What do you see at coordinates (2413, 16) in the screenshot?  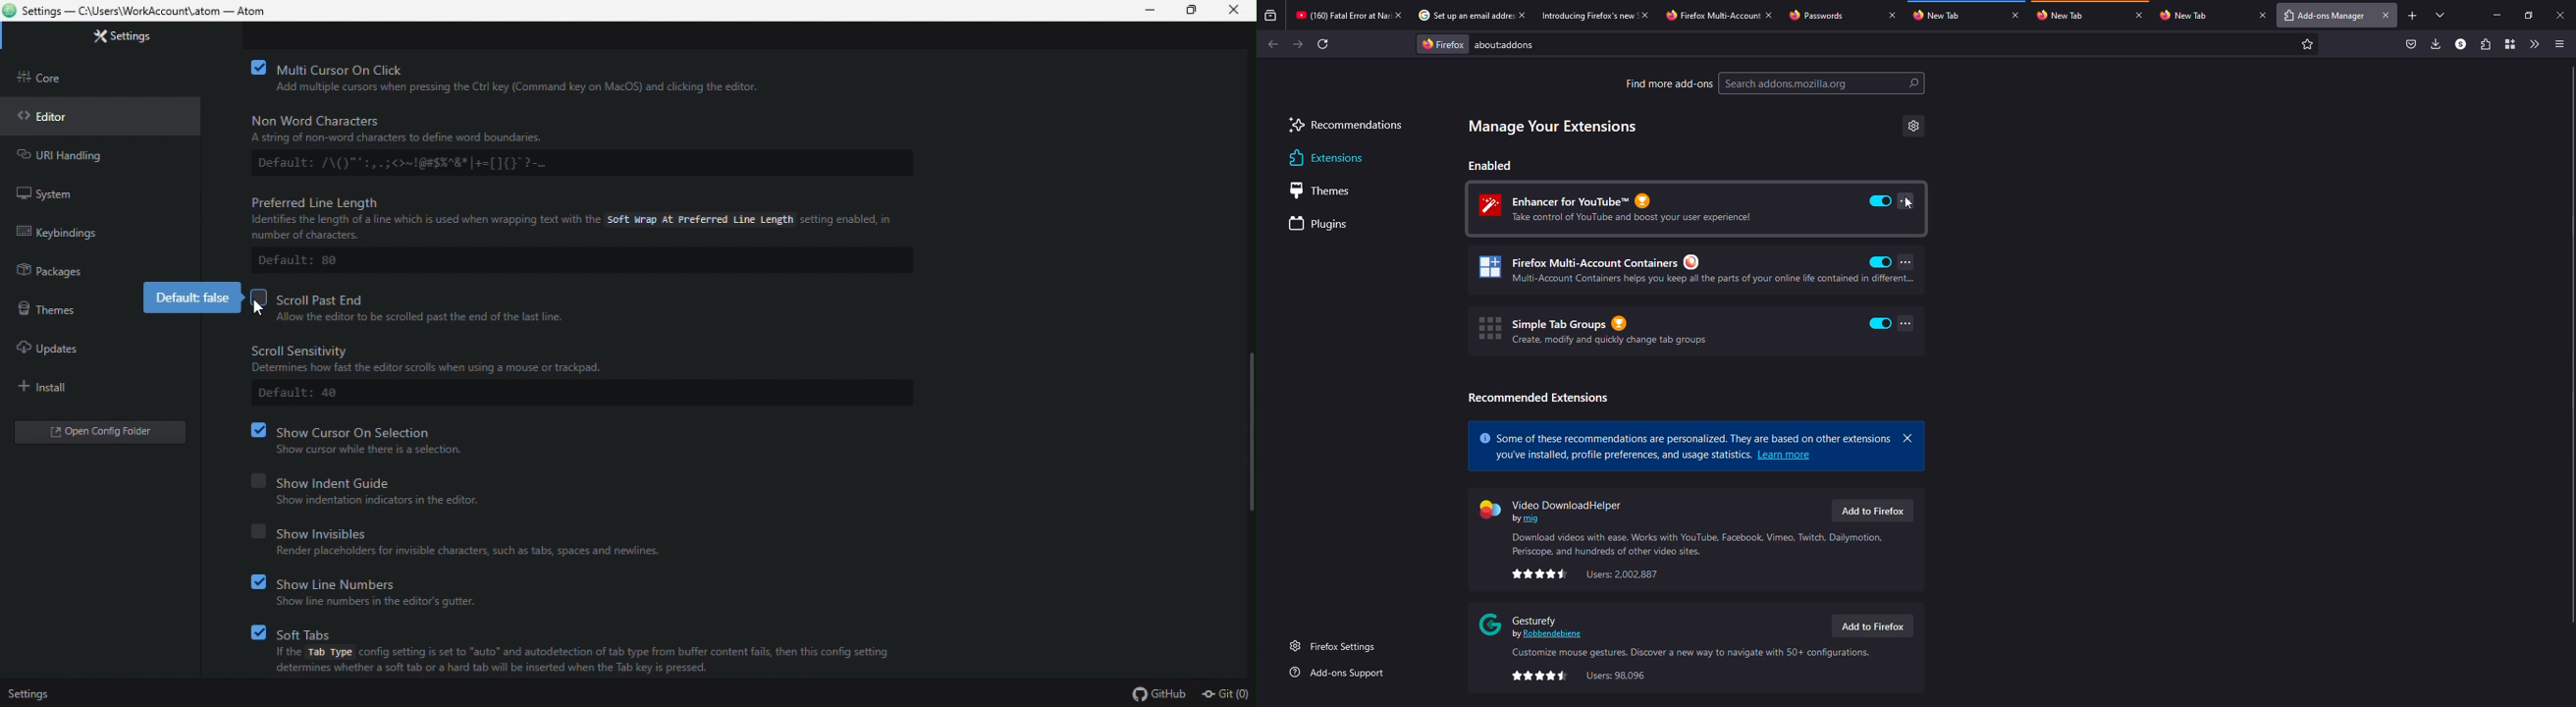 I see `add` at bounding box center [2413, 16].